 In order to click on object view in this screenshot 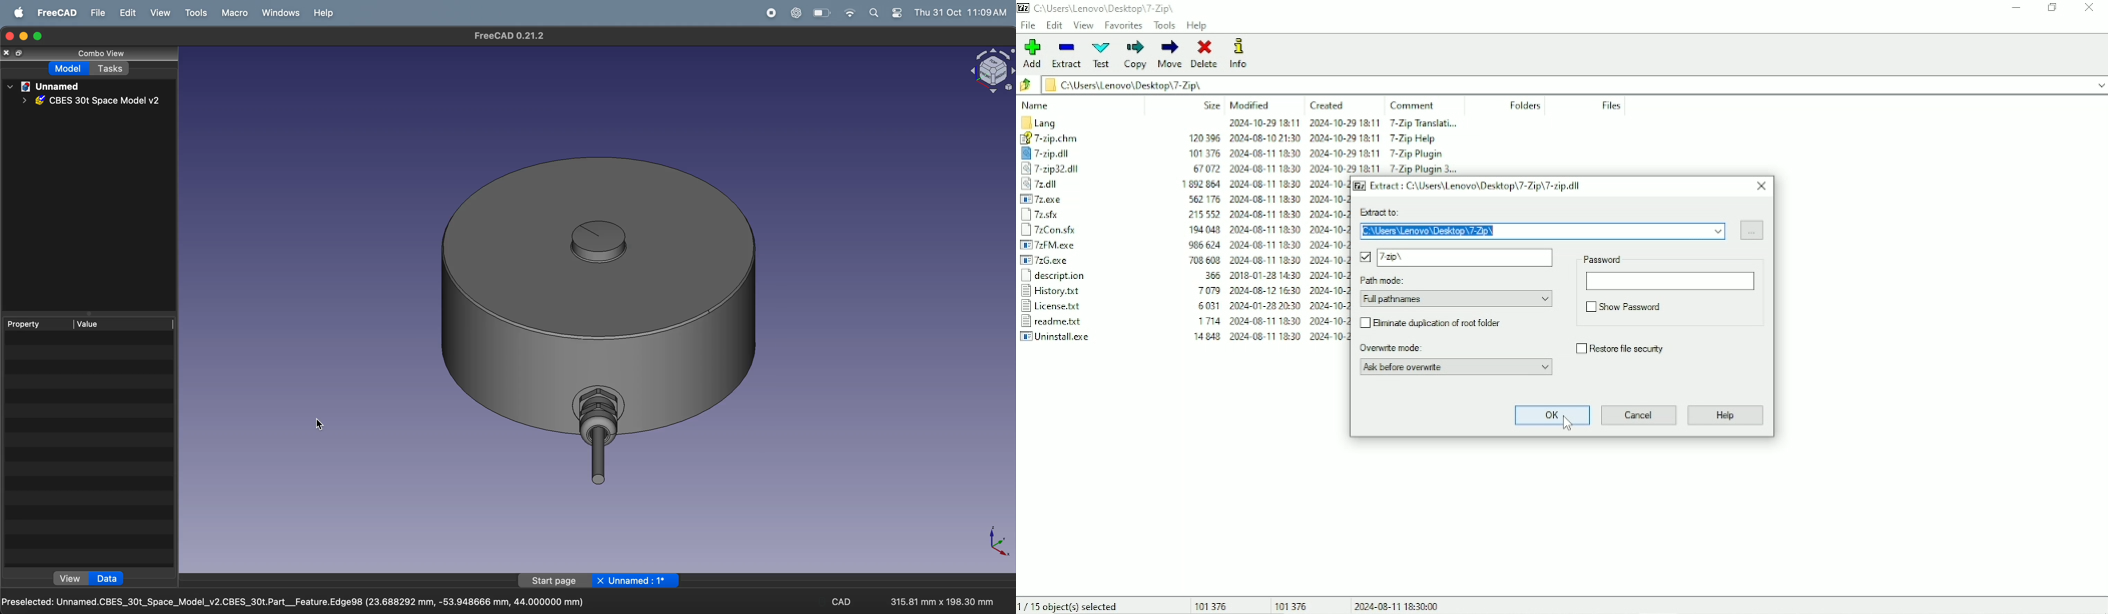, I will do `click(988, 72)`.